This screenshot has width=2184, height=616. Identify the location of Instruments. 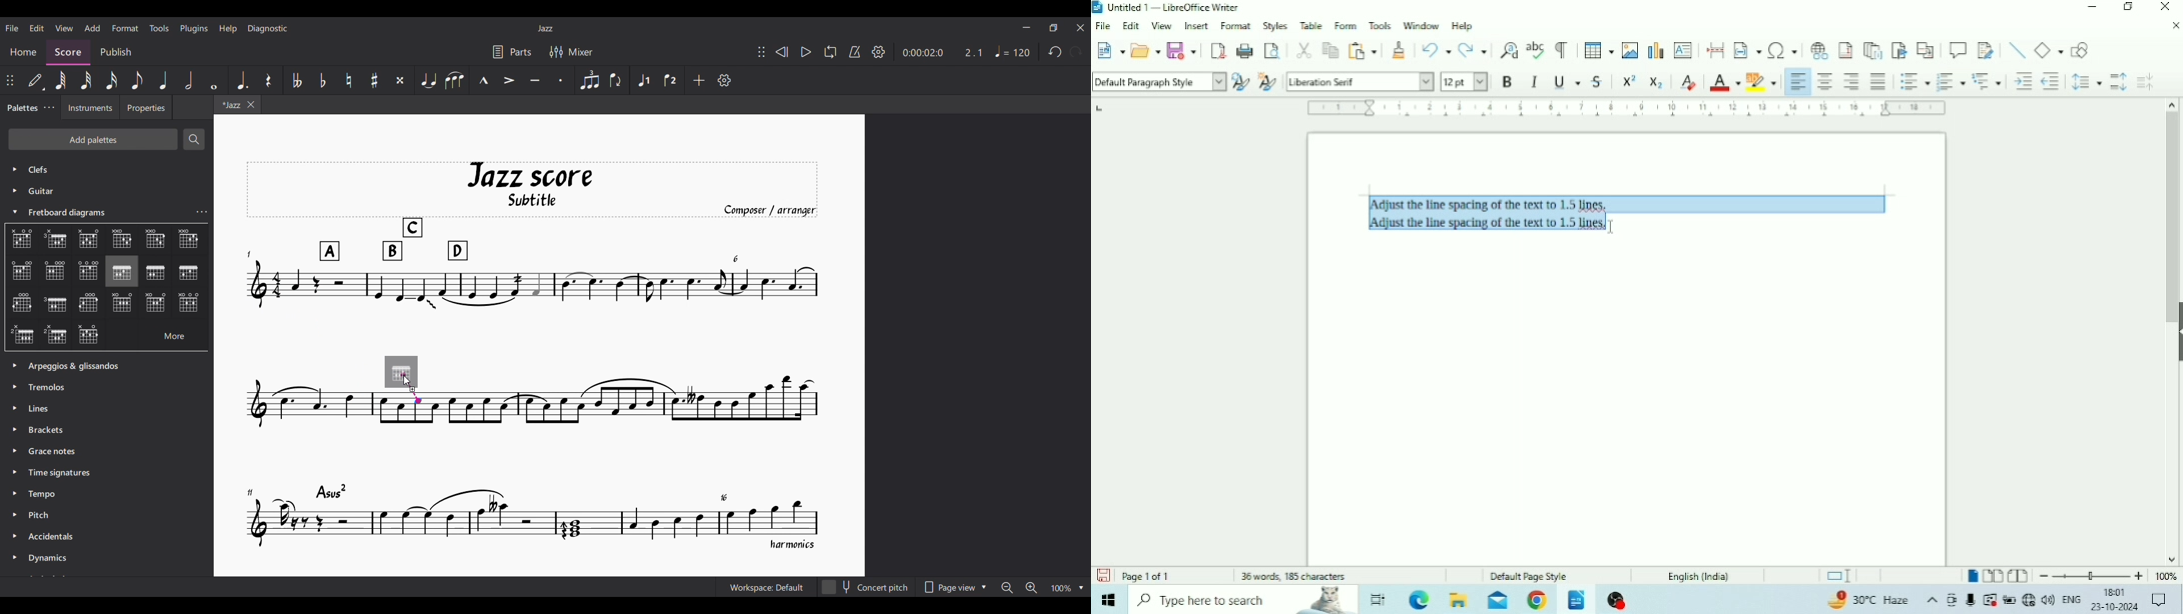
(88, 110).